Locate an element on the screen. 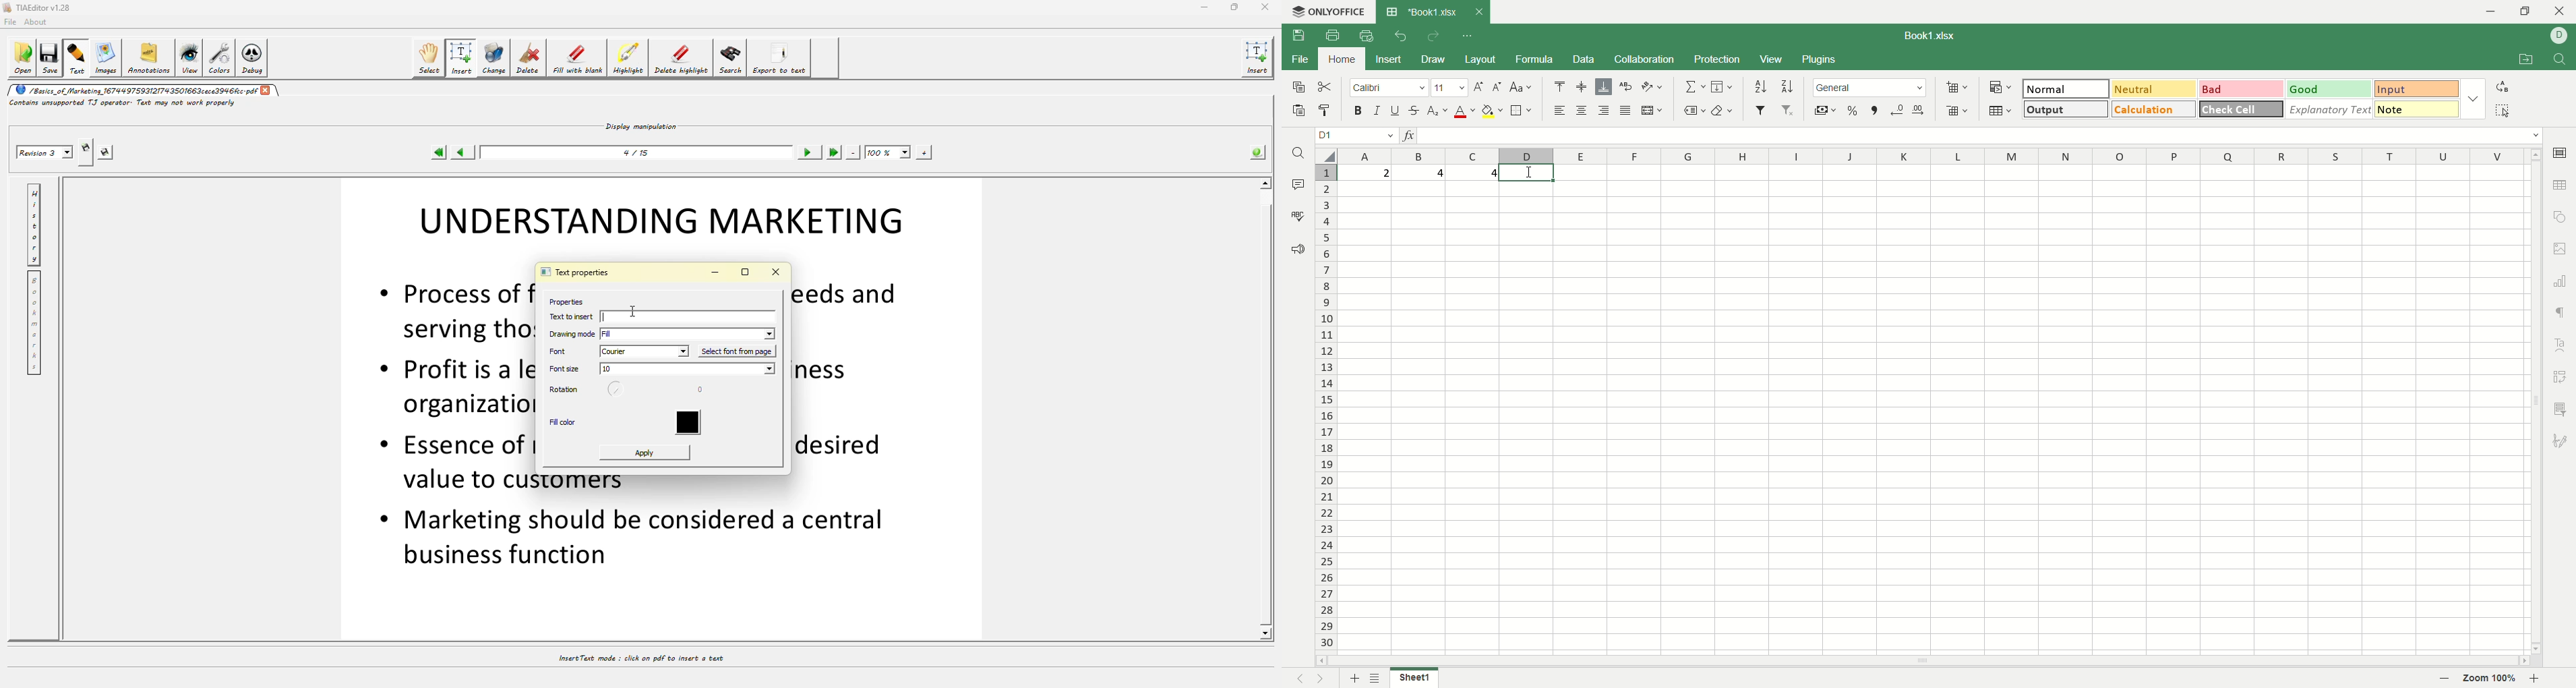 This screenshot has width=2576, height=700. redo is located at coordinates (1433, 38).